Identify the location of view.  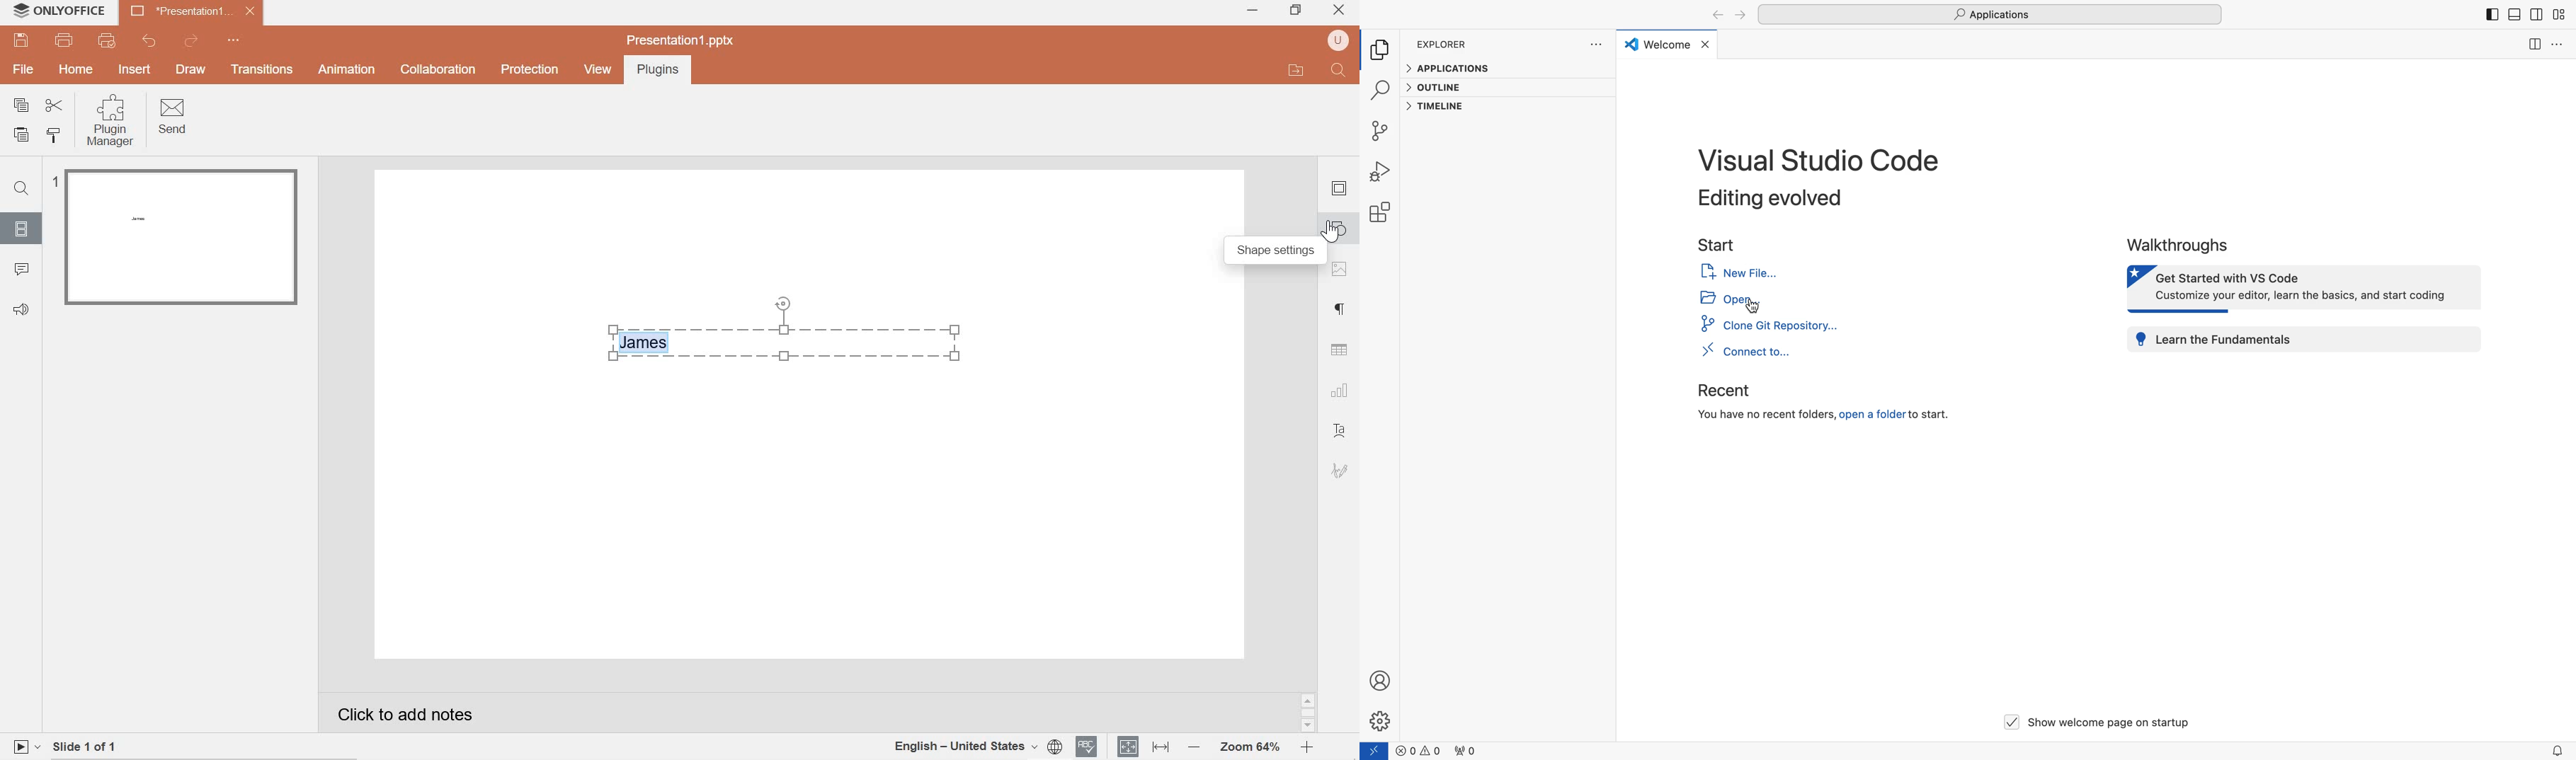
(596, 69).